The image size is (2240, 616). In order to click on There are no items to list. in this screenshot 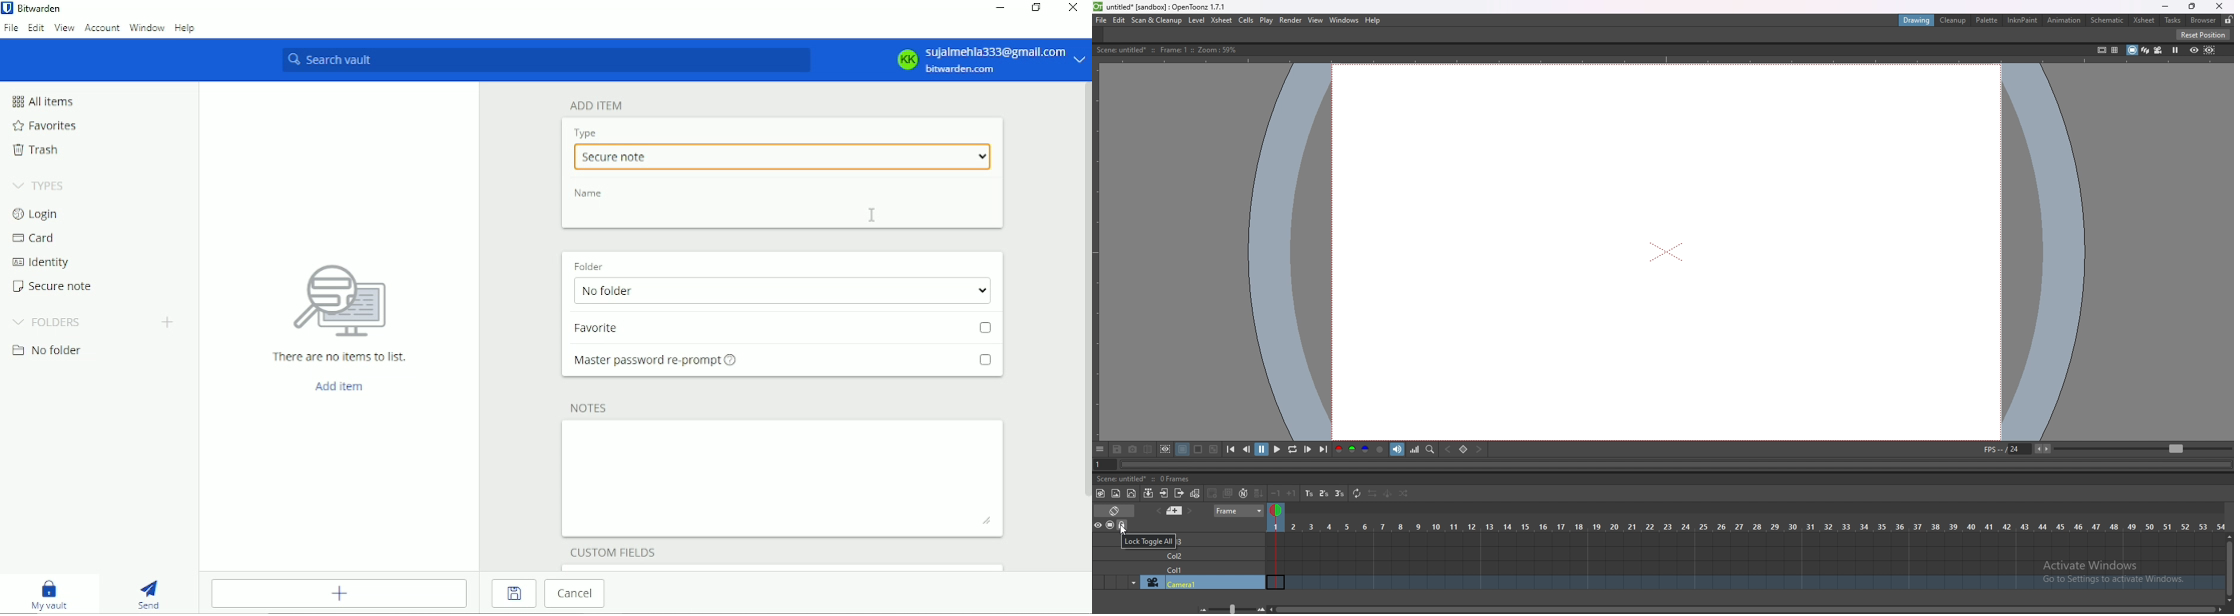, I will do `click(341, 310)`.